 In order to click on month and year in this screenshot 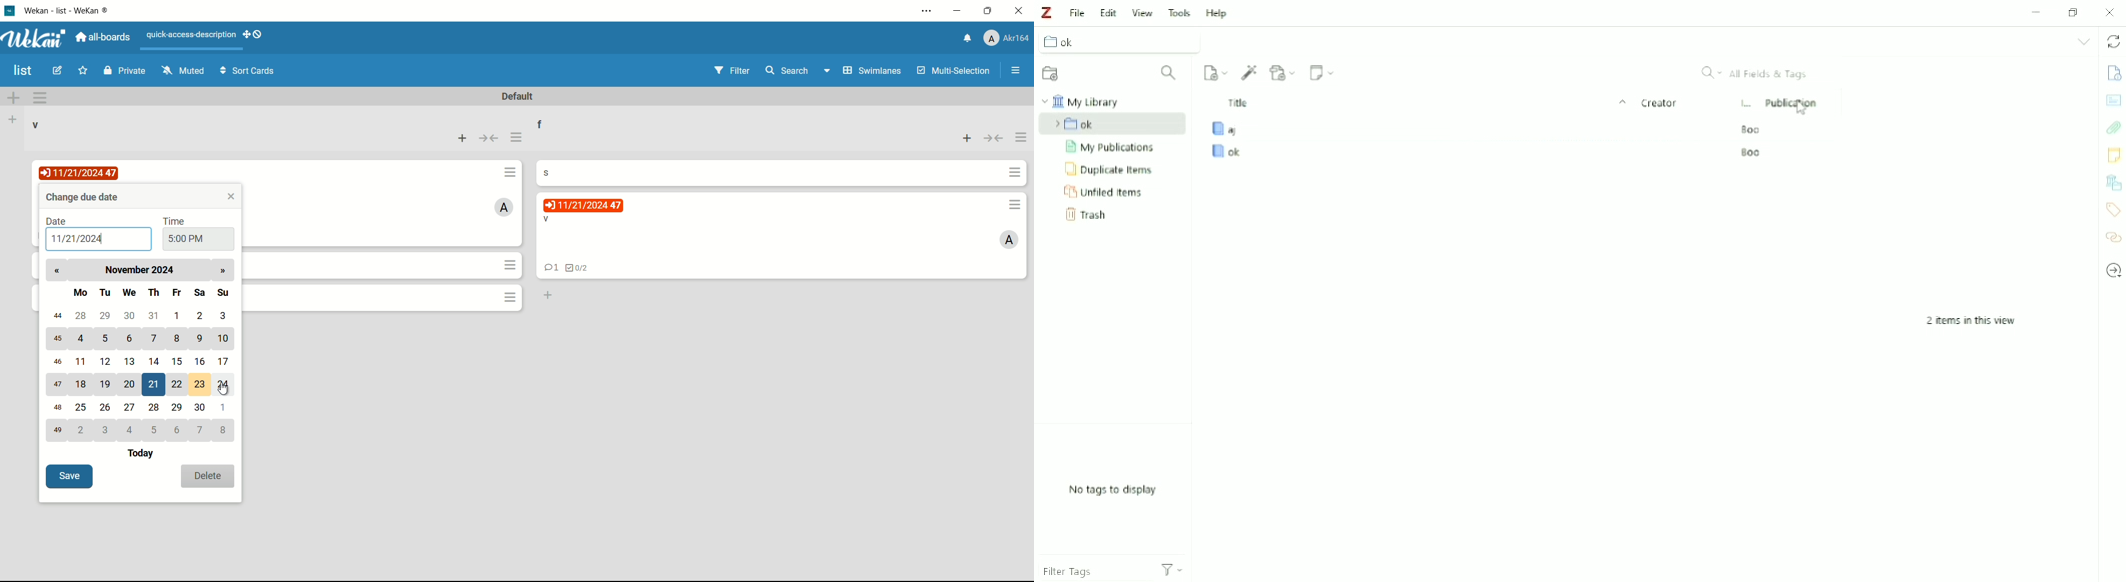, I will do `click(143, 269)`.